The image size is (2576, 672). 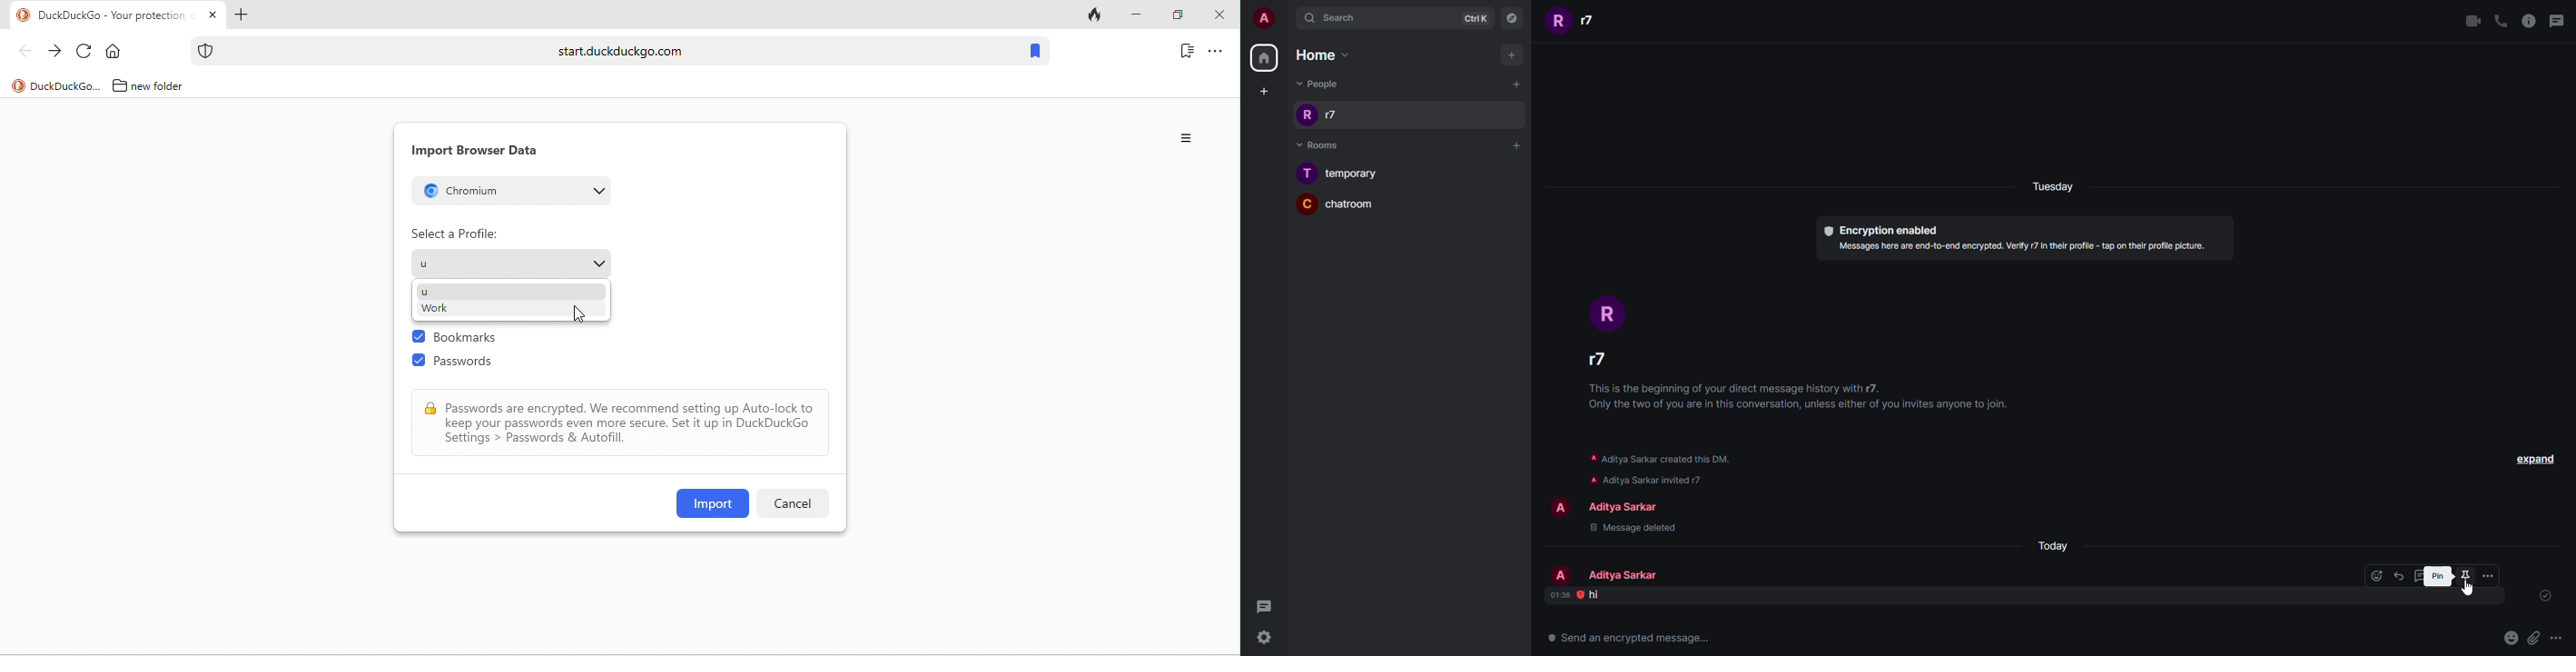 I want to click on people, so click(x=1622, y=506).